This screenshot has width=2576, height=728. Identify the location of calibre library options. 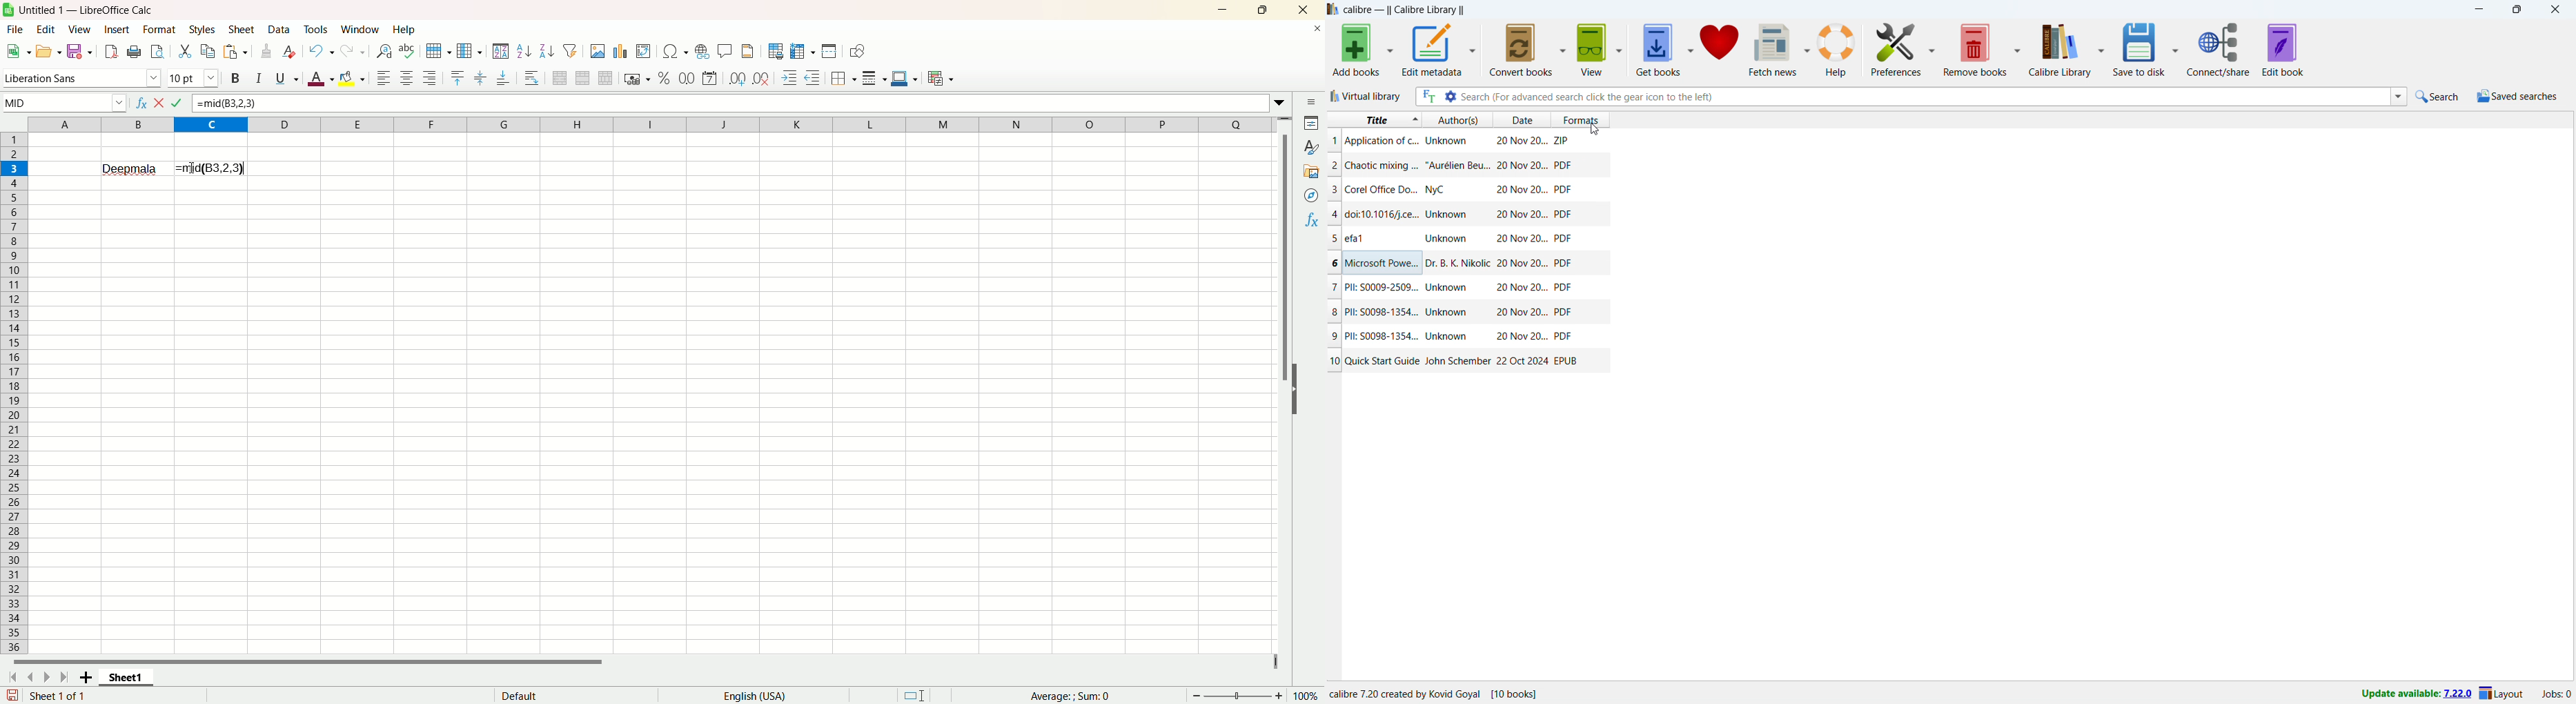
(2100, 48).